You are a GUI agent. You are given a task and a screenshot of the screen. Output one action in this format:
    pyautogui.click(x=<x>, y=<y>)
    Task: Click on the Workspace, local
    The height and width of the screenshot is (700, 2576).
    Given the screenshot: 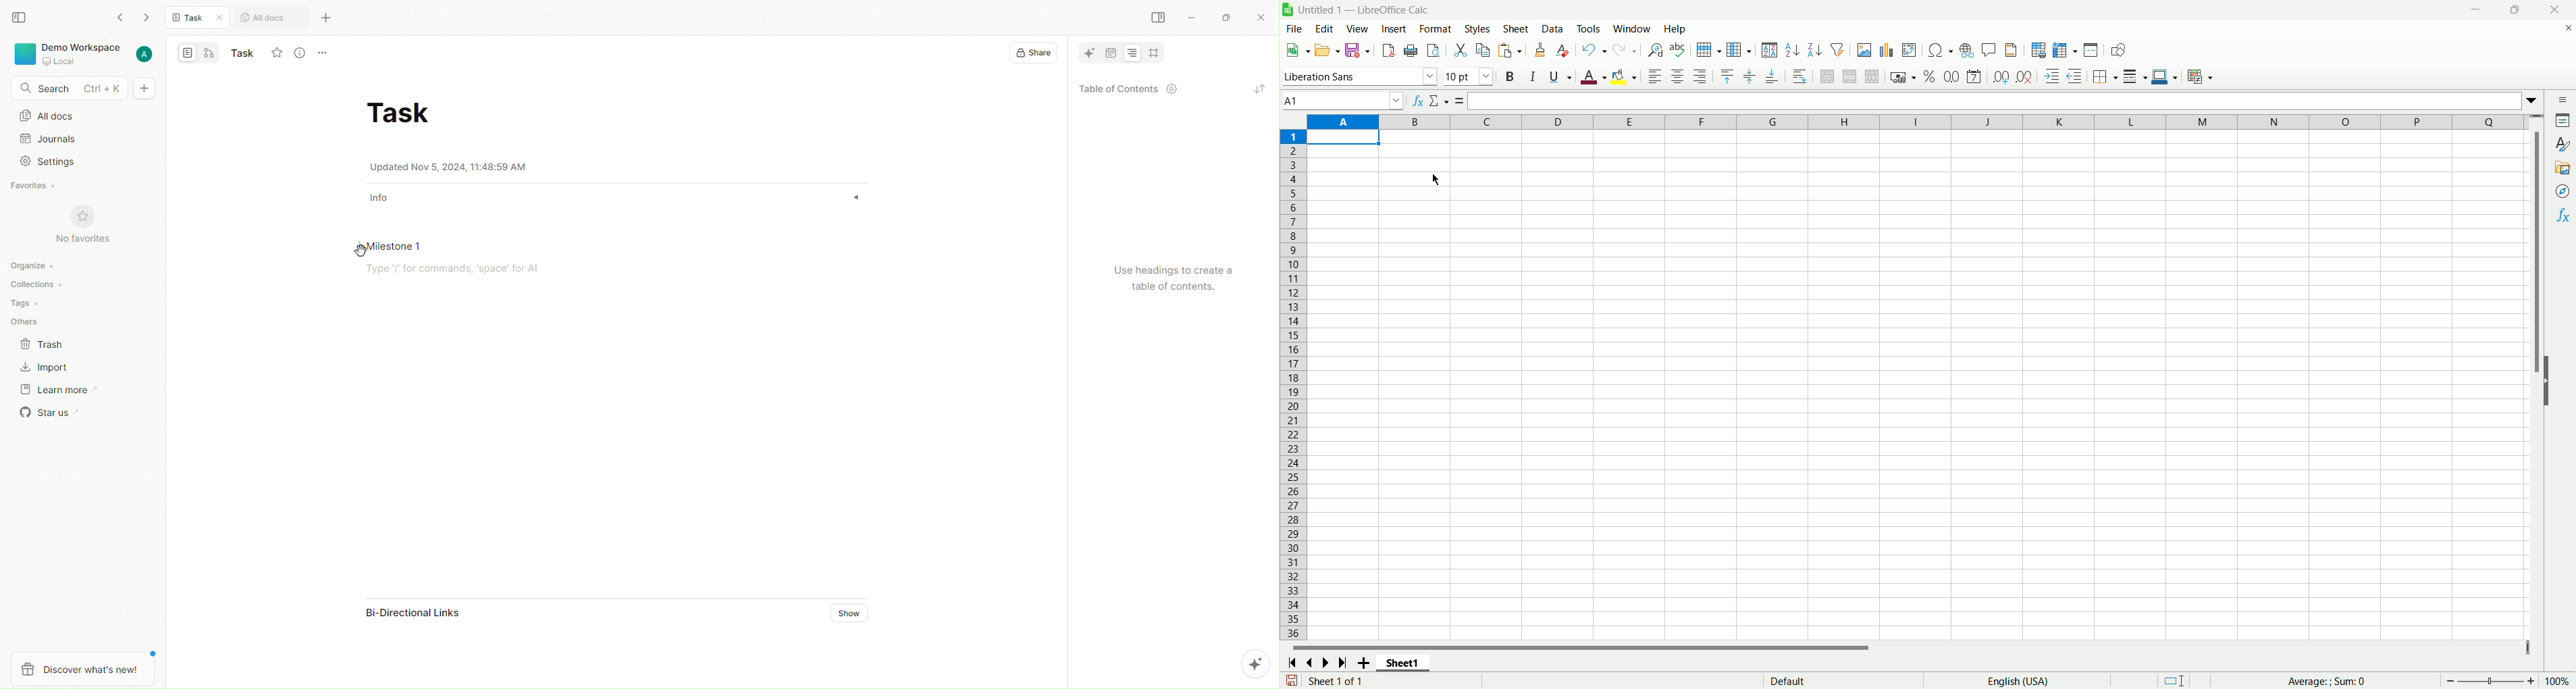 What is the action you would take?
    pyautogui.click(x=69, y=54)
    